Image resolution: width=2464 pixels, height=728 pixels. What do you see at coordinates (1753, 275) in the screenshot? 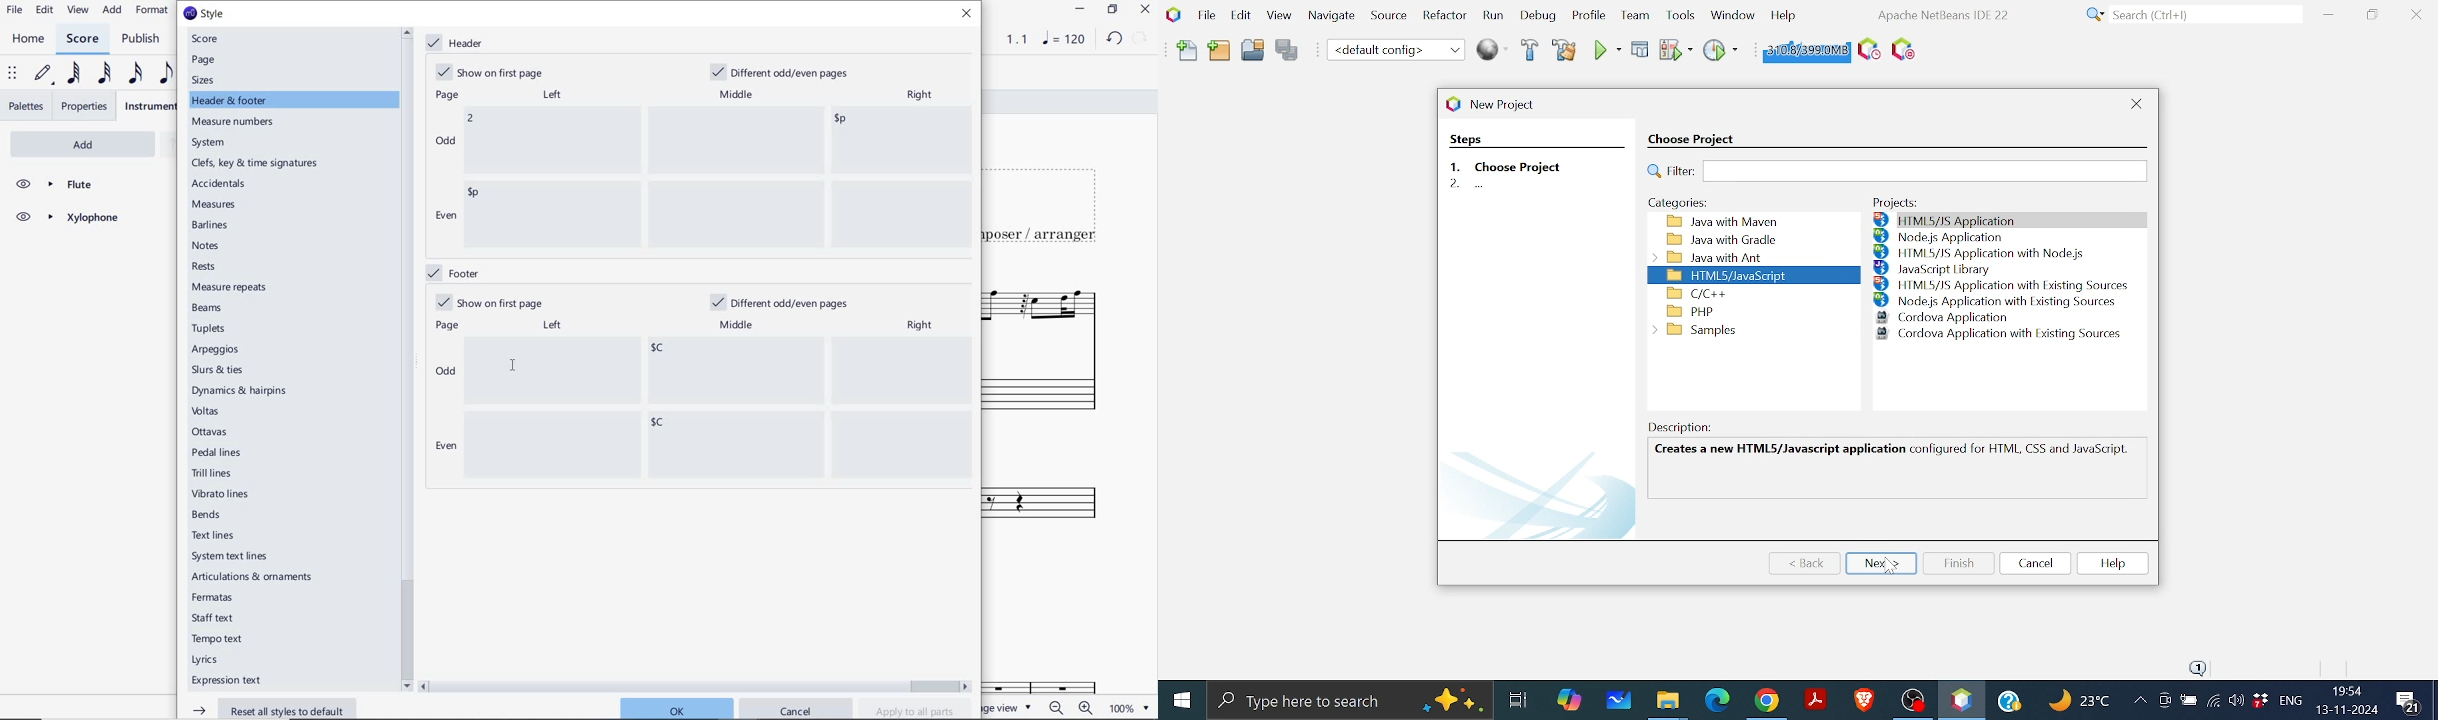
I see `HTML/JAVA script` at bounding box center [1753, 275].